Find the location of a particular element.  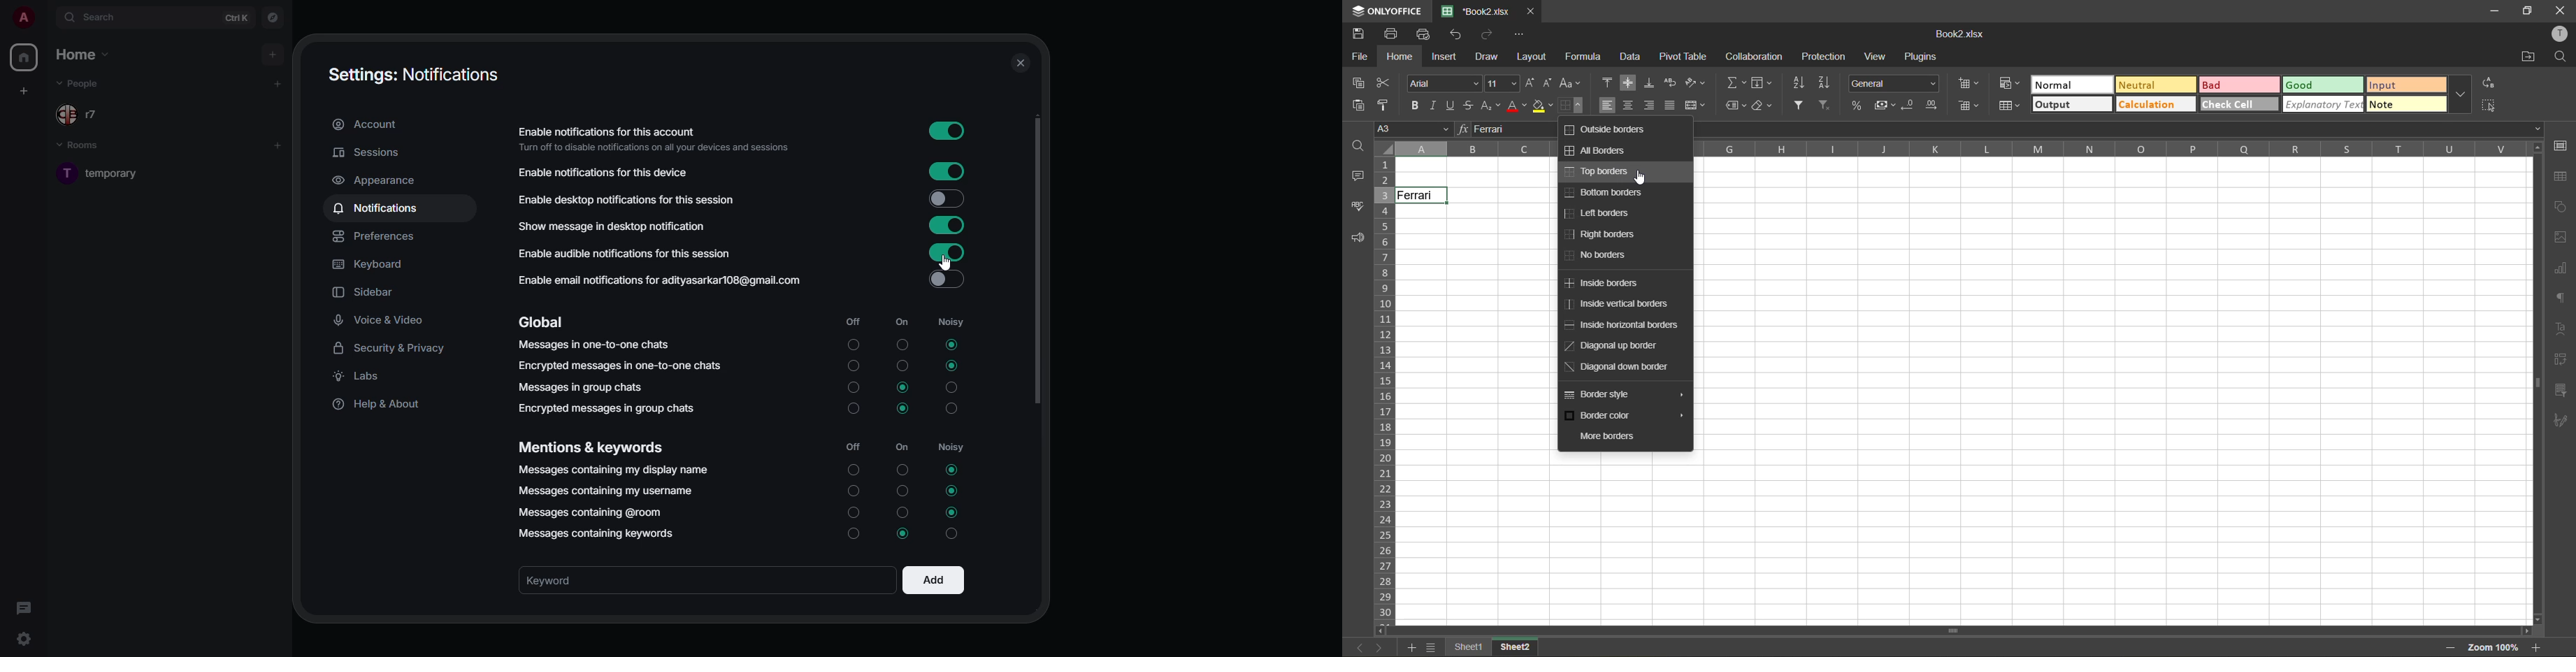

select all is located at coordinates (2492, 105).